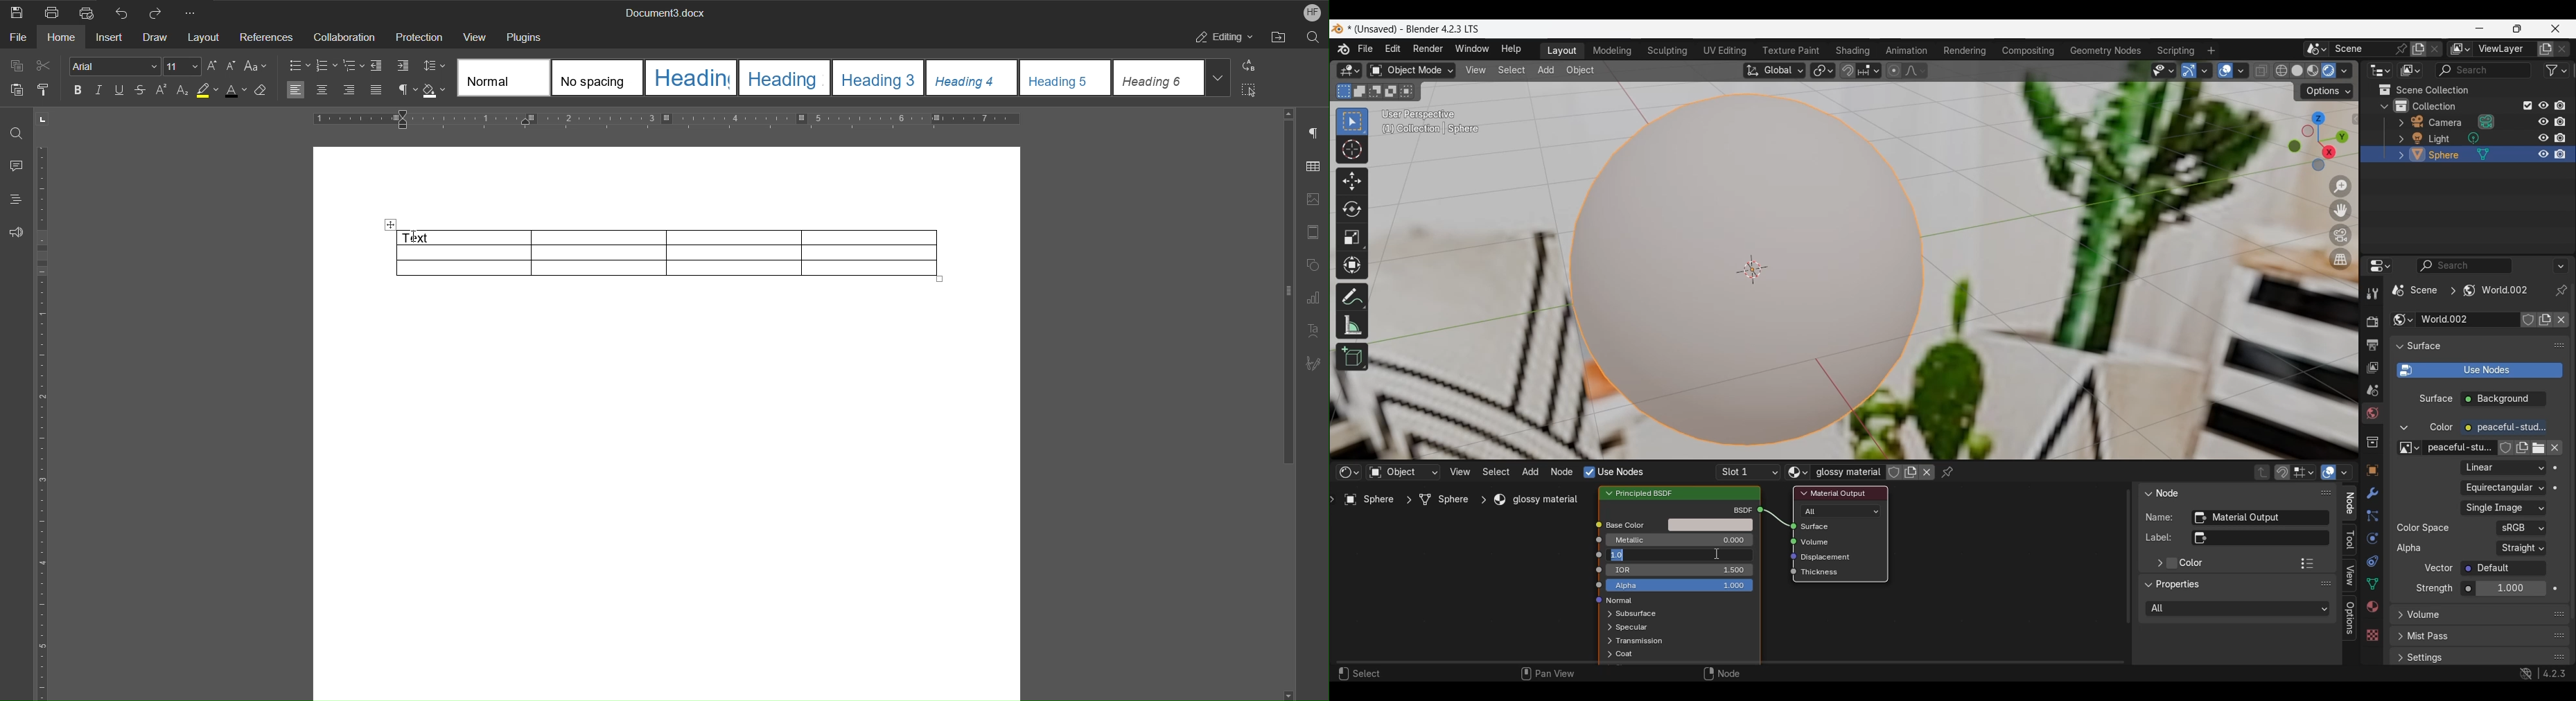 This screenshot has width=2576, height=728. I want to click on Transformation orientation: global, so click(1774, 71).